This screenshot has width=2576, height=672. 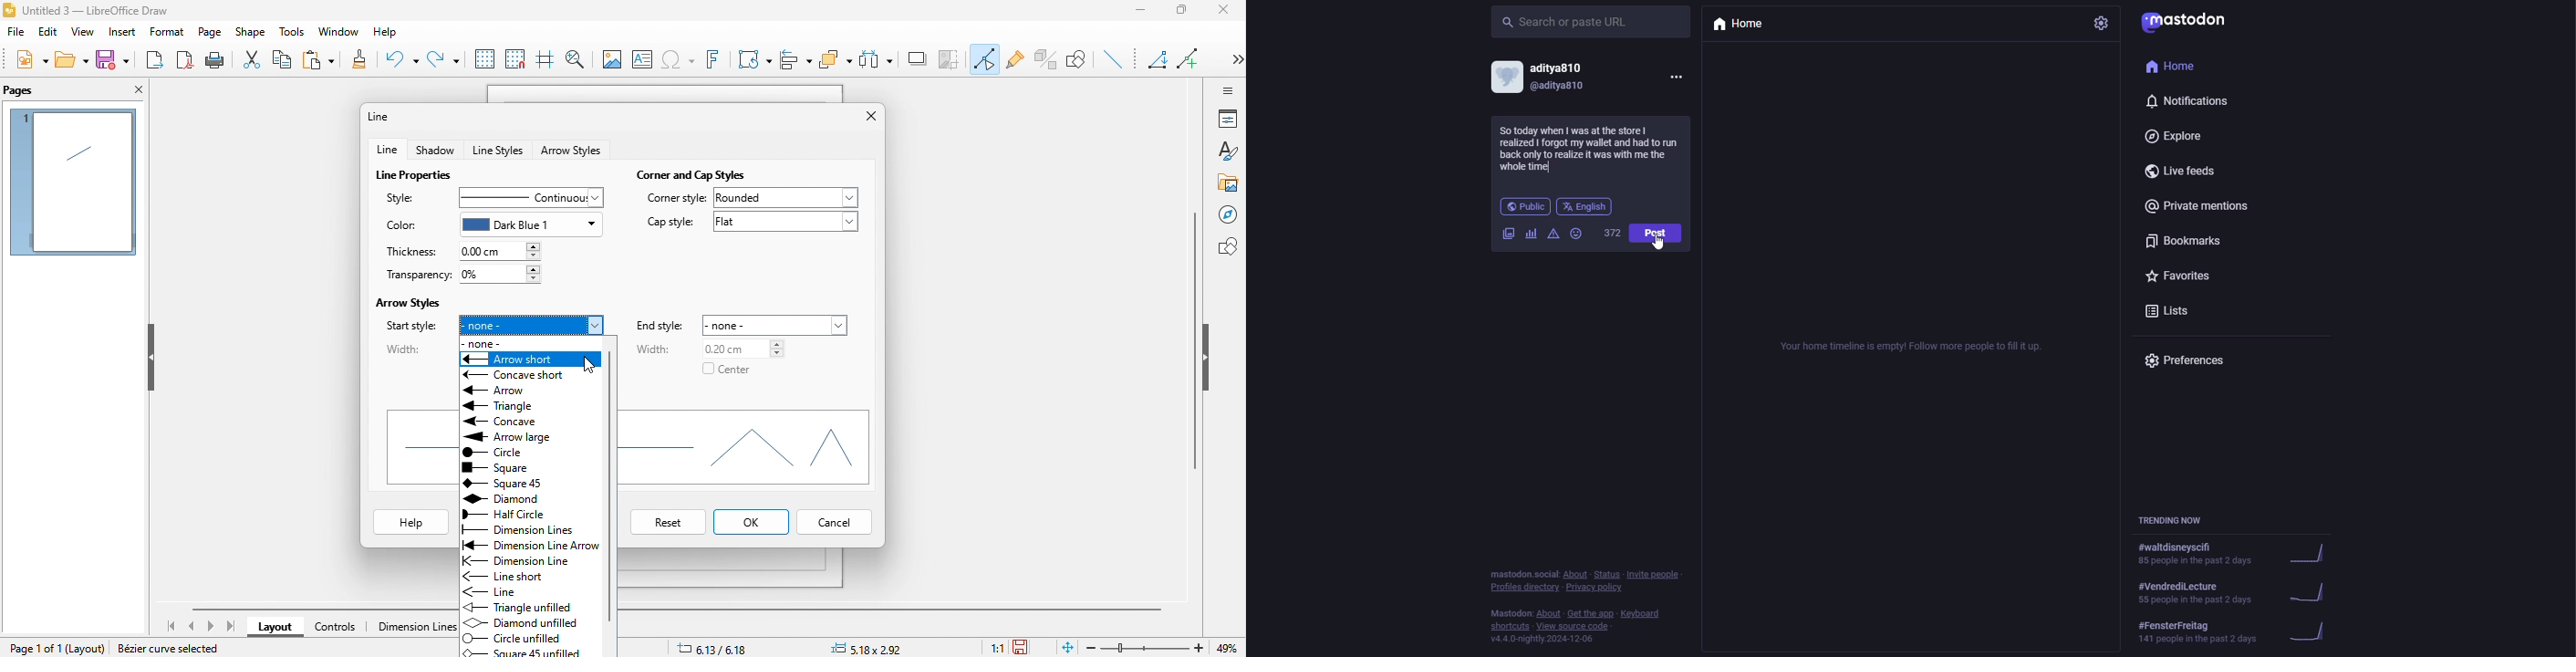 What do you see at coordinates (2181, 68) in the screenshot?
I see `home` at bounding box center [2181, 68].